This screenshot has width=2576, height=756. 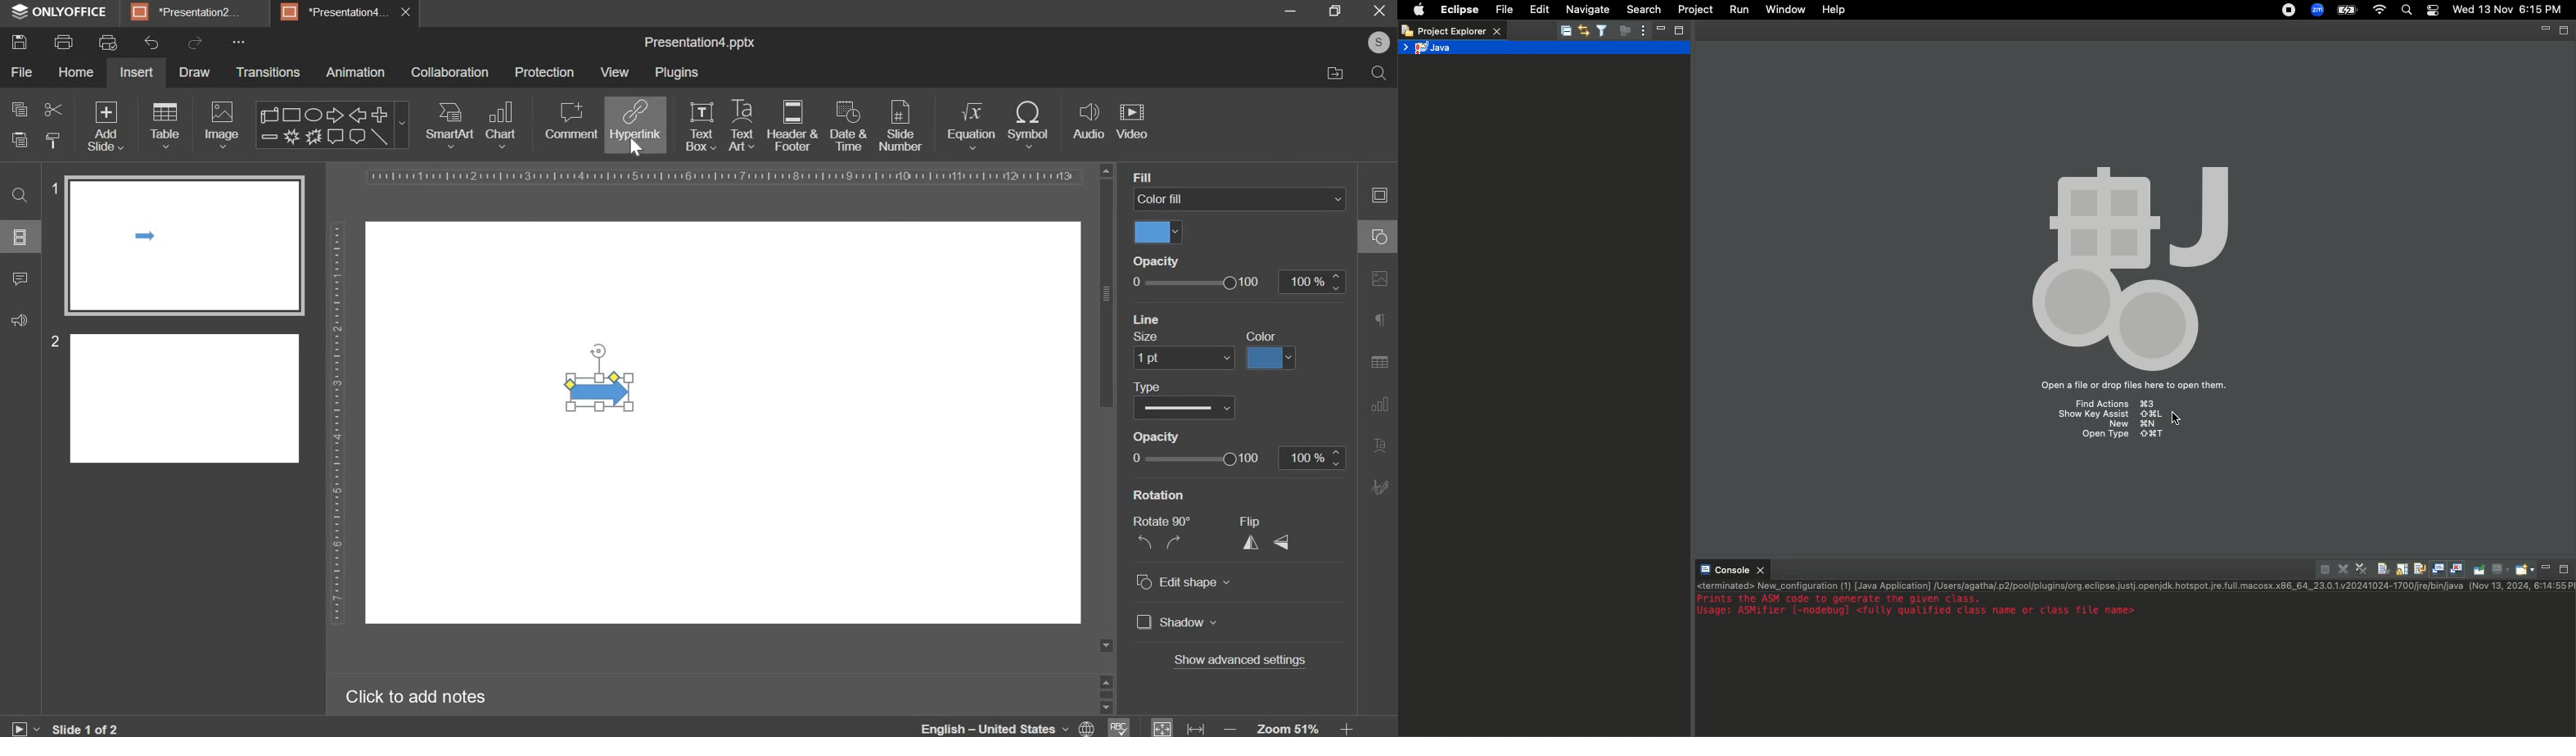 I want to click on Open console, so click(x=2526, y=572).